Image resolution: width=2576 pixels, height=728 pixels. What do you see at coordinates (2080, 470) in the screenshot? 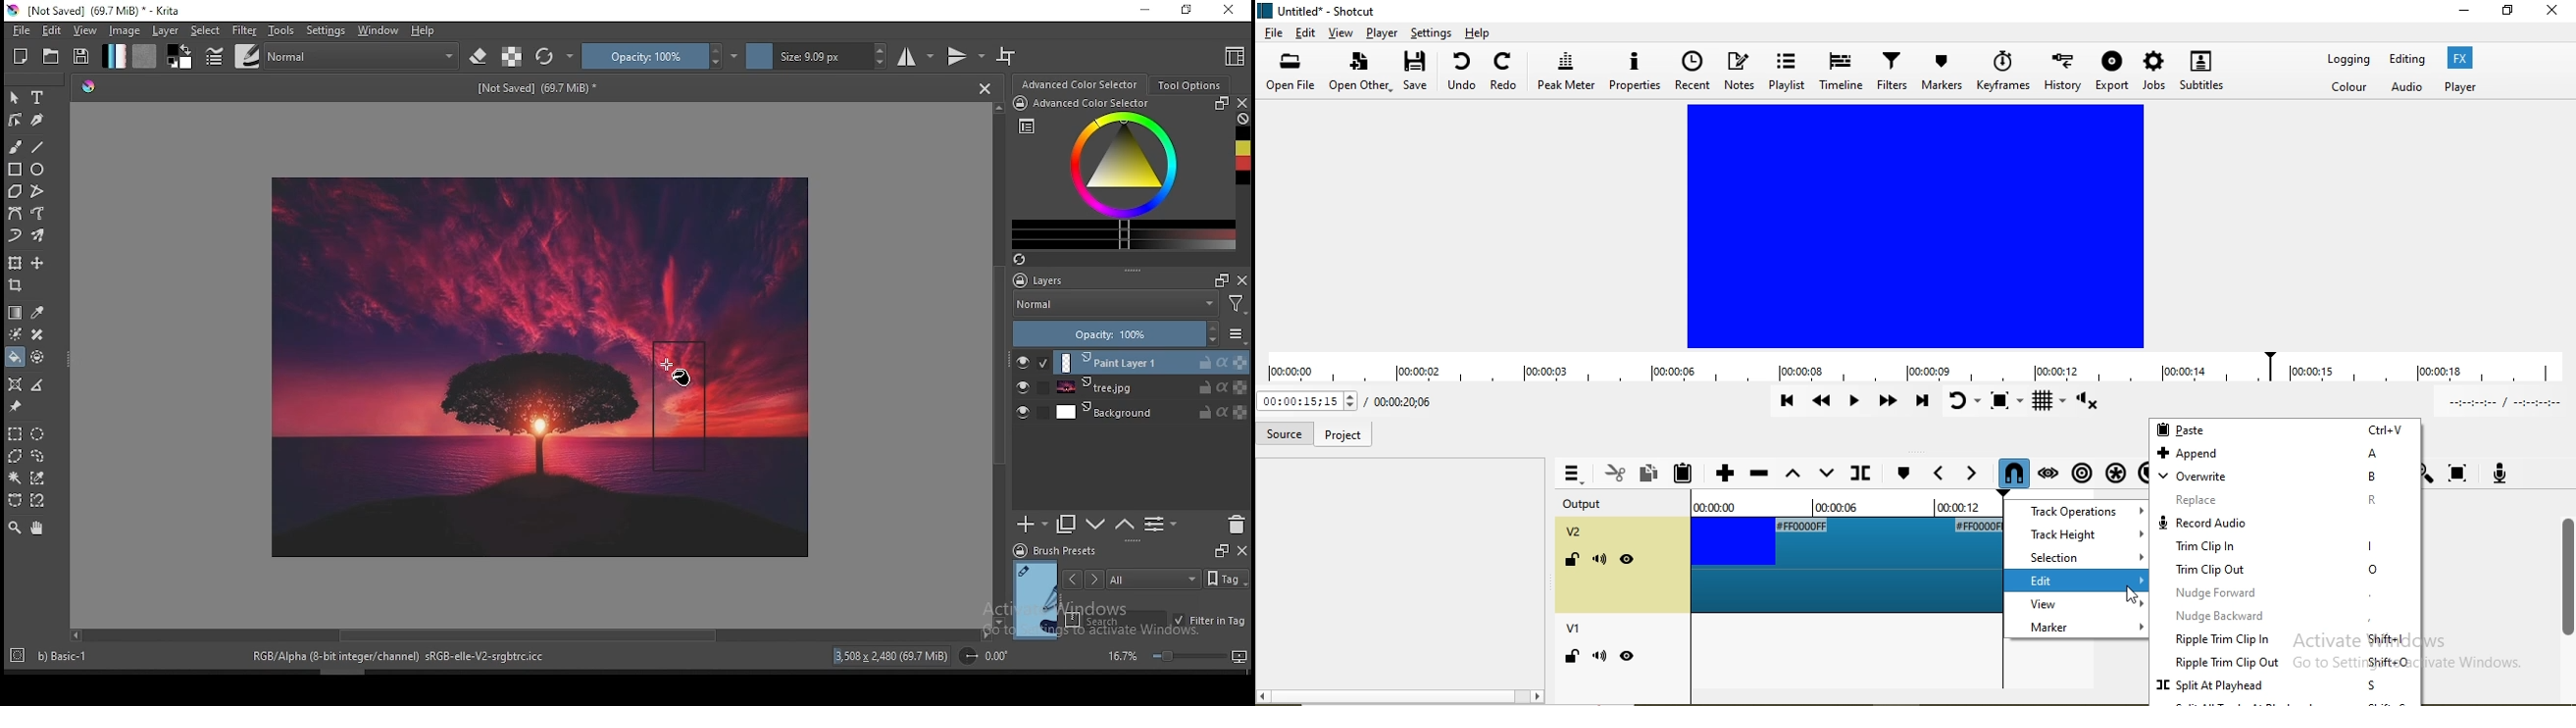
I see `Ripple markers` at bounding box center [2080, 470].